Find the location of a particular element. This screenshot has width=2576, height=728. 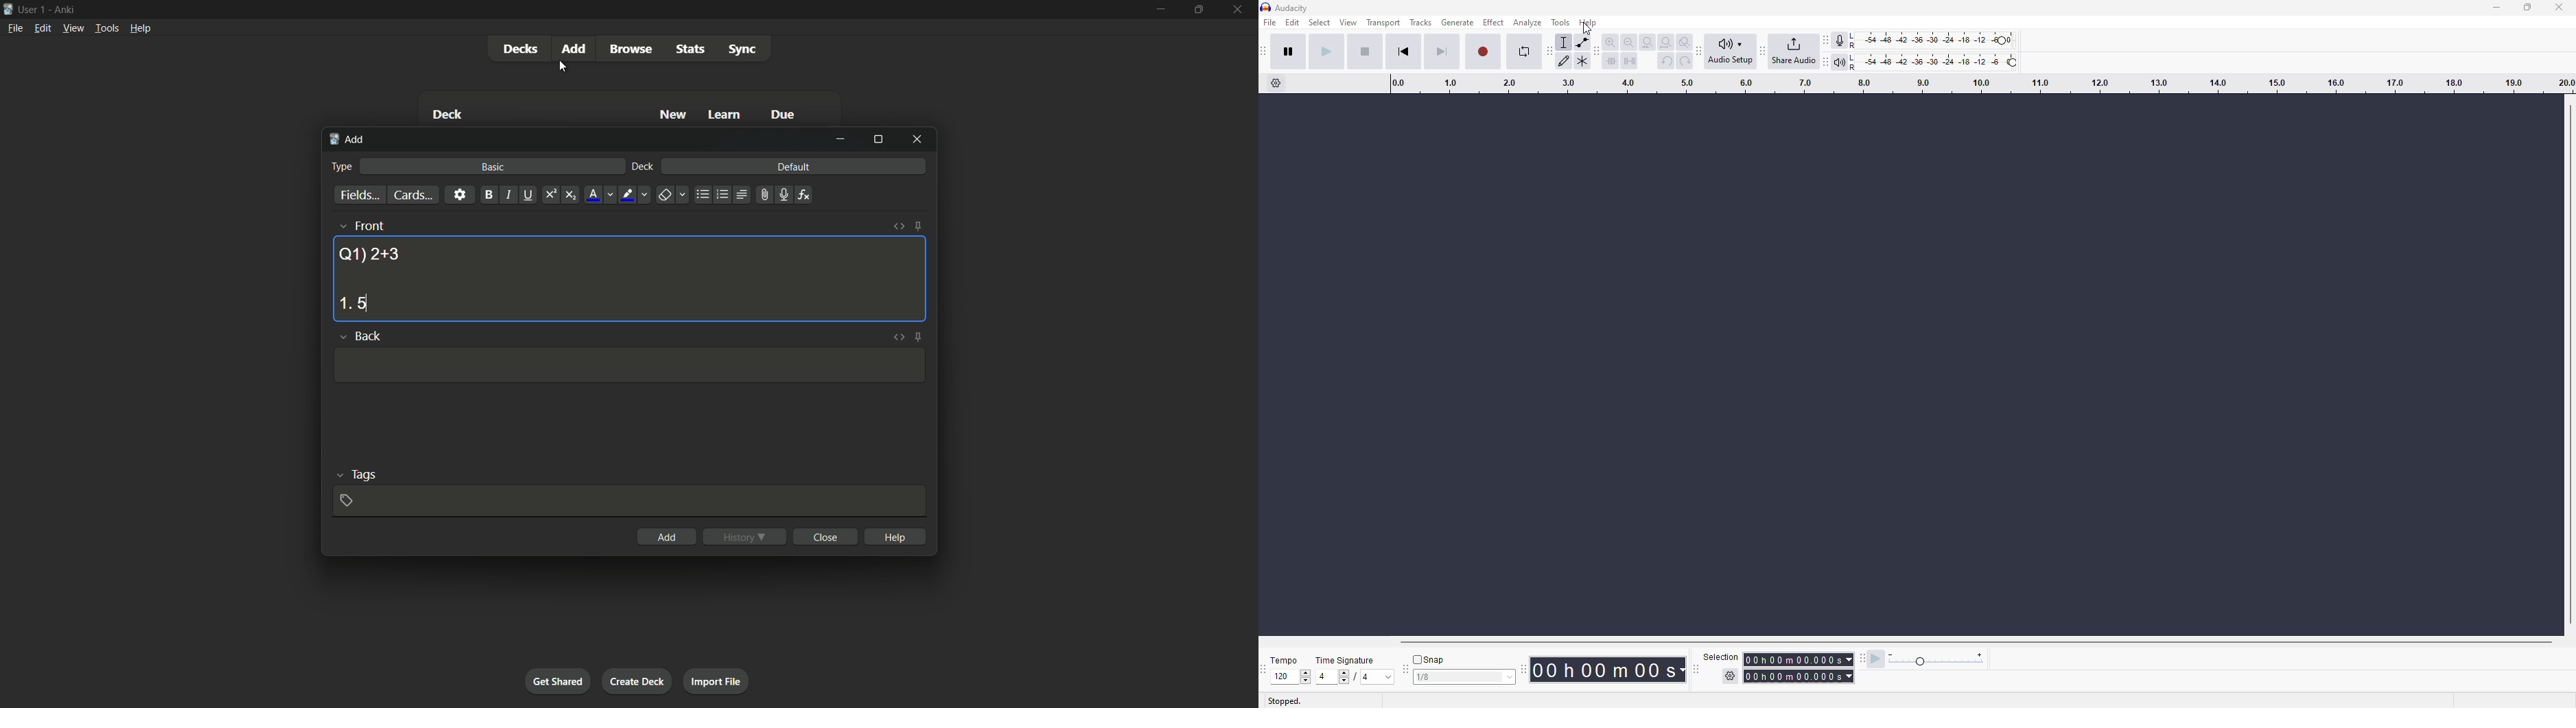

PLAYBACK SPEED is located at coordinates (1939, 661).